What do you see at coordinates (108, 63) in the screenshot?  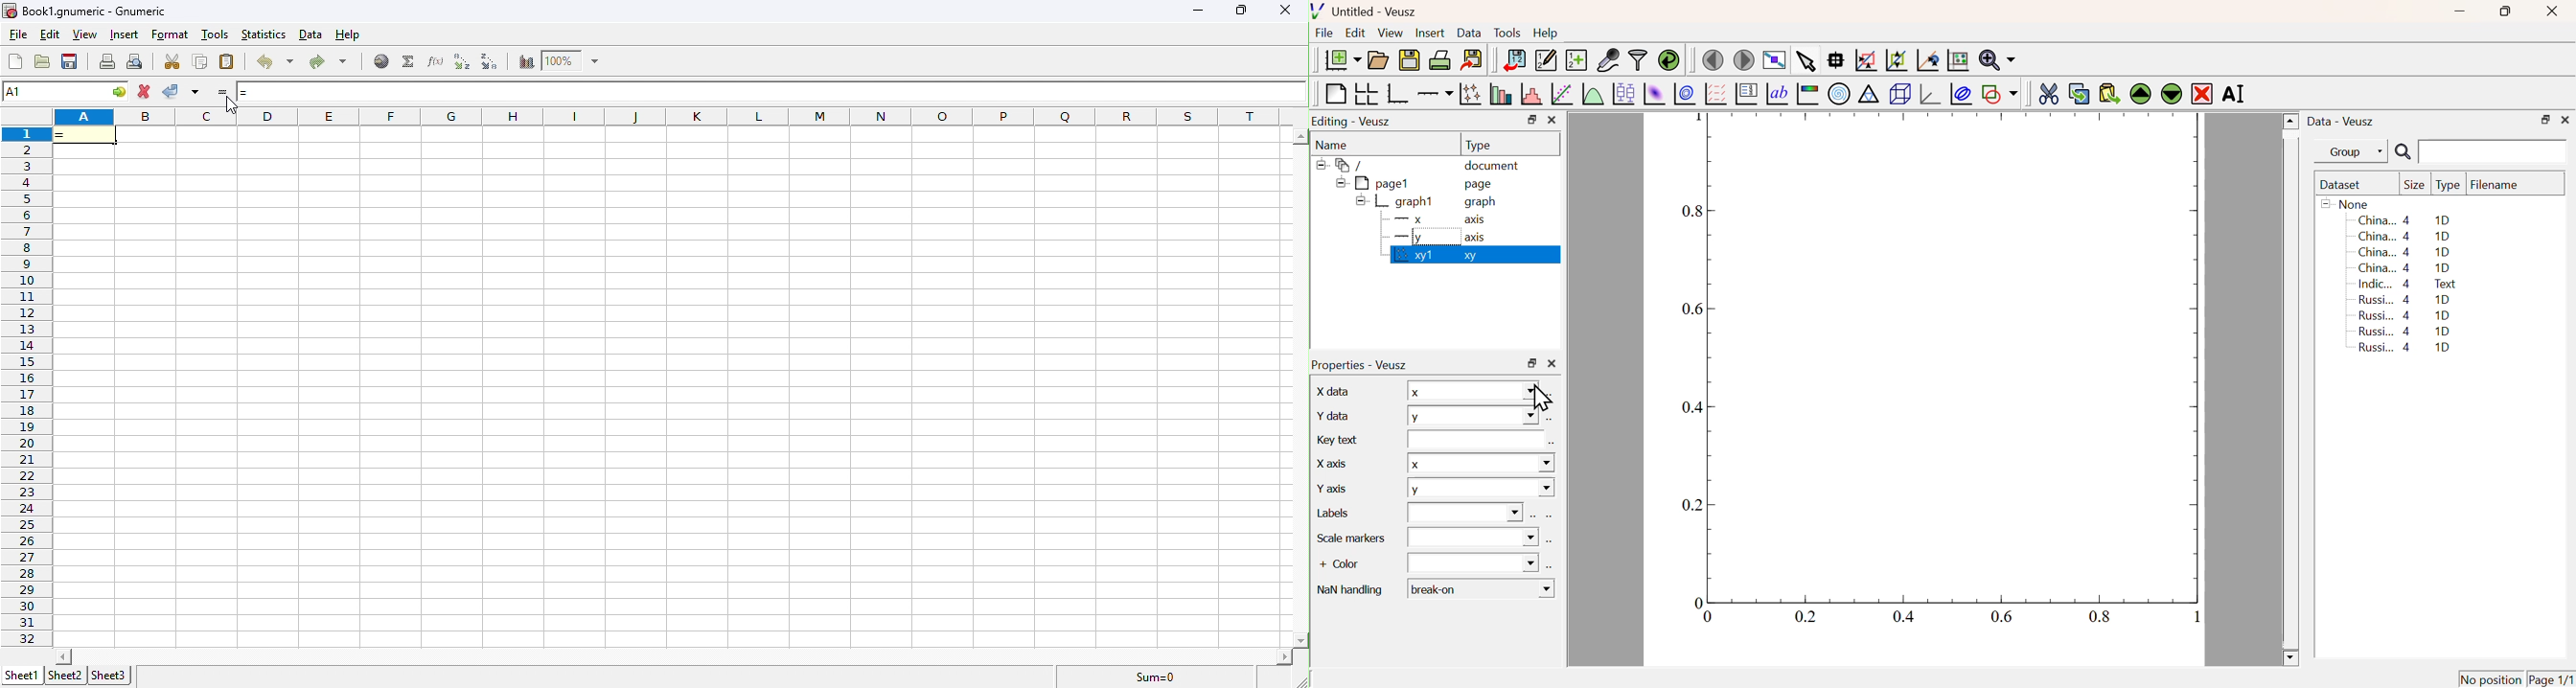 I see `print` at bounding box center [108, 63].